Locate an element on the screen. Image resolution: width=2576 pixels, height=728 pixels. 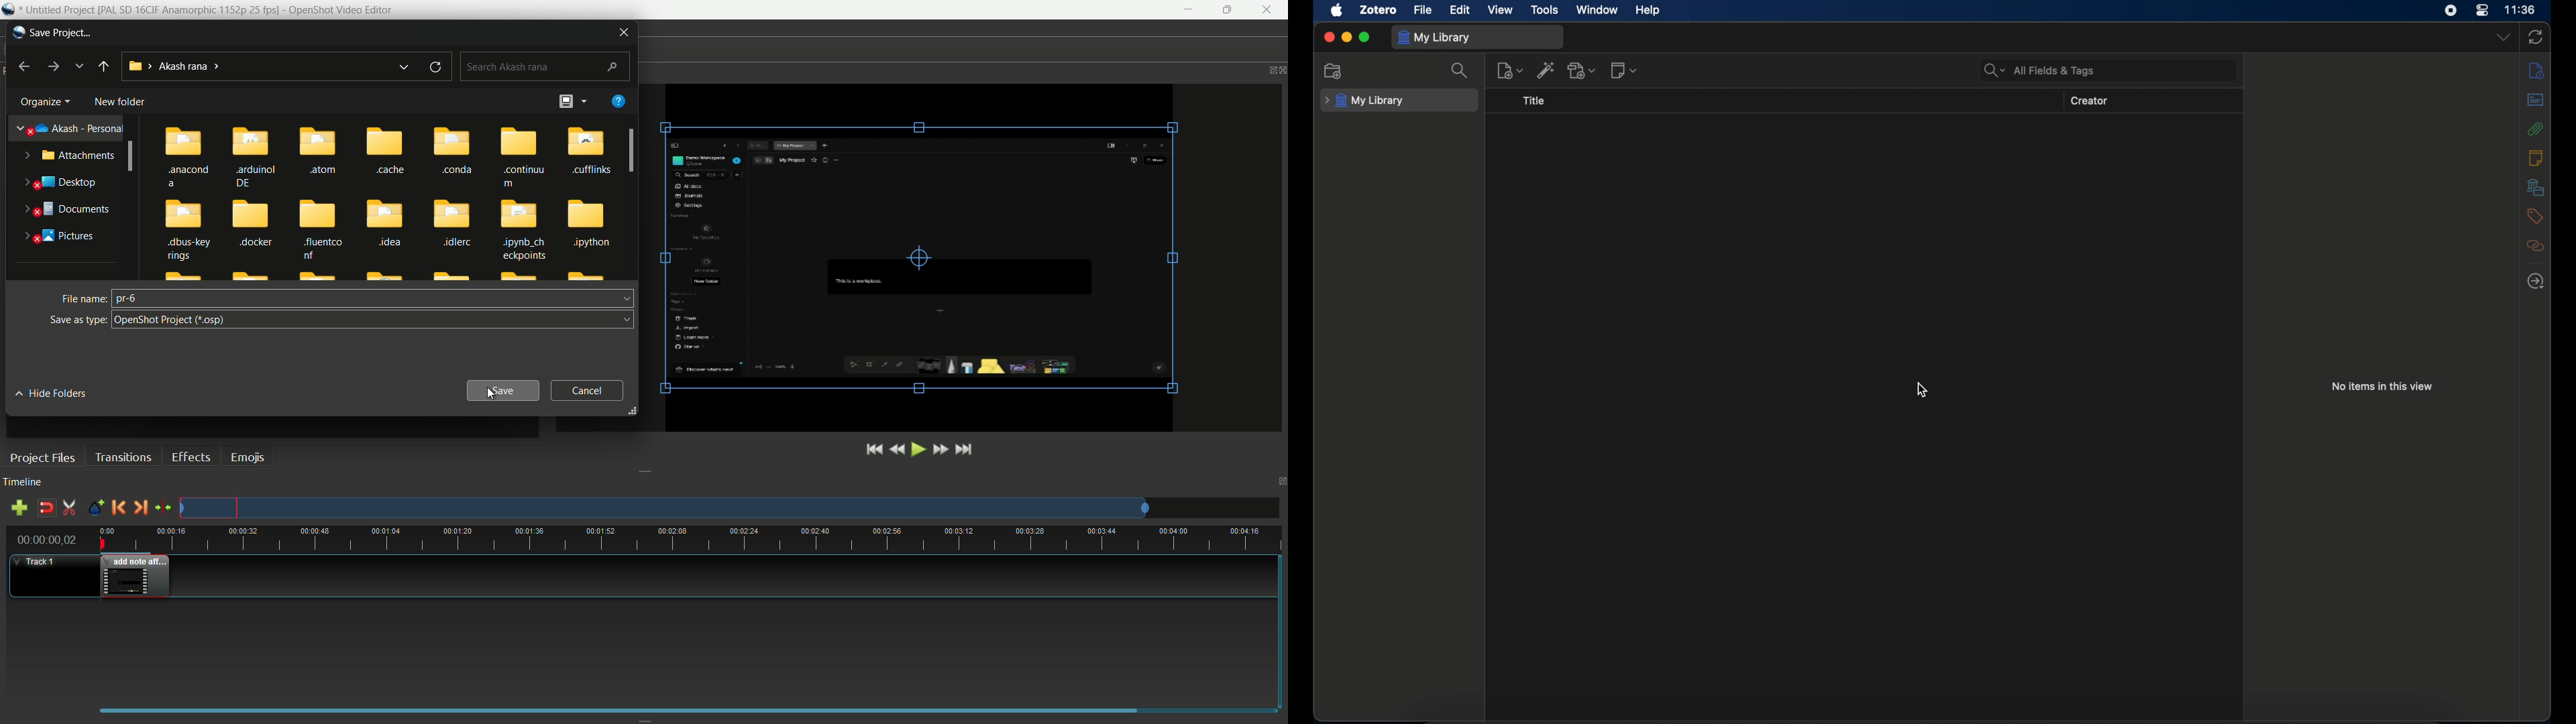
emojis is located at coordinates (248, 457).